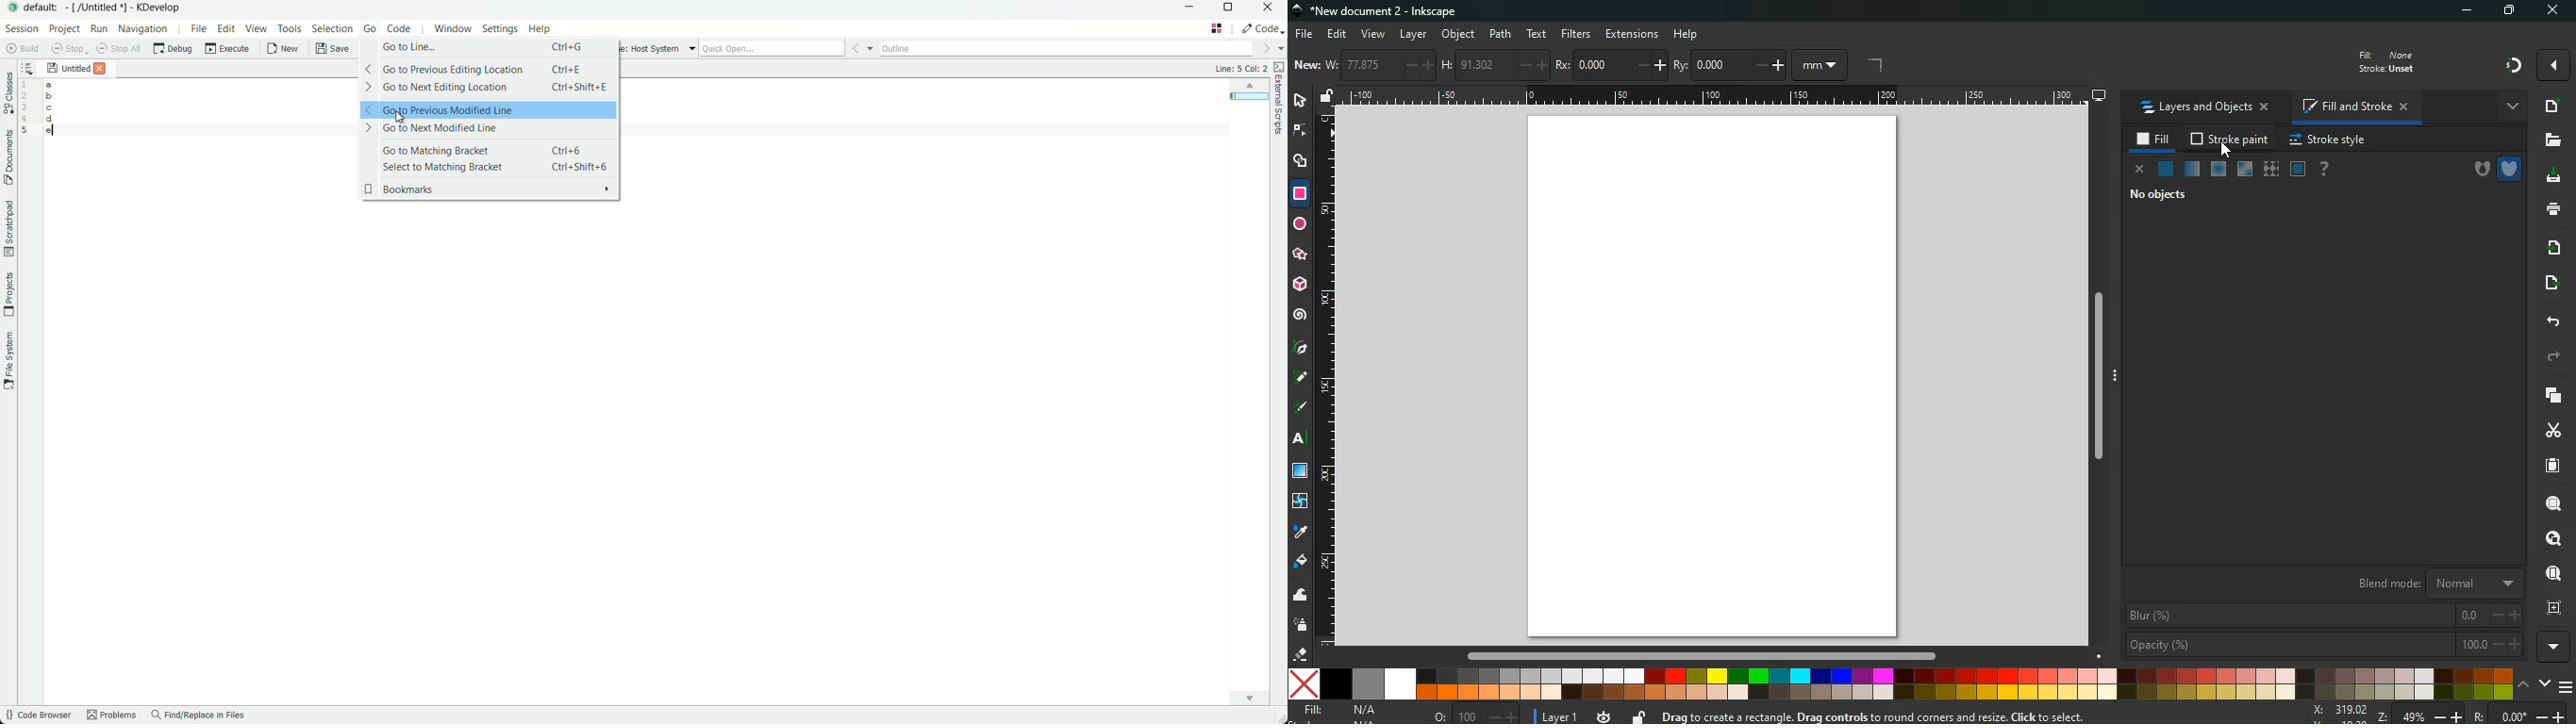  Describe the element at coordinates (2551, 536) in the screenshot. I see `lokk` at that location.